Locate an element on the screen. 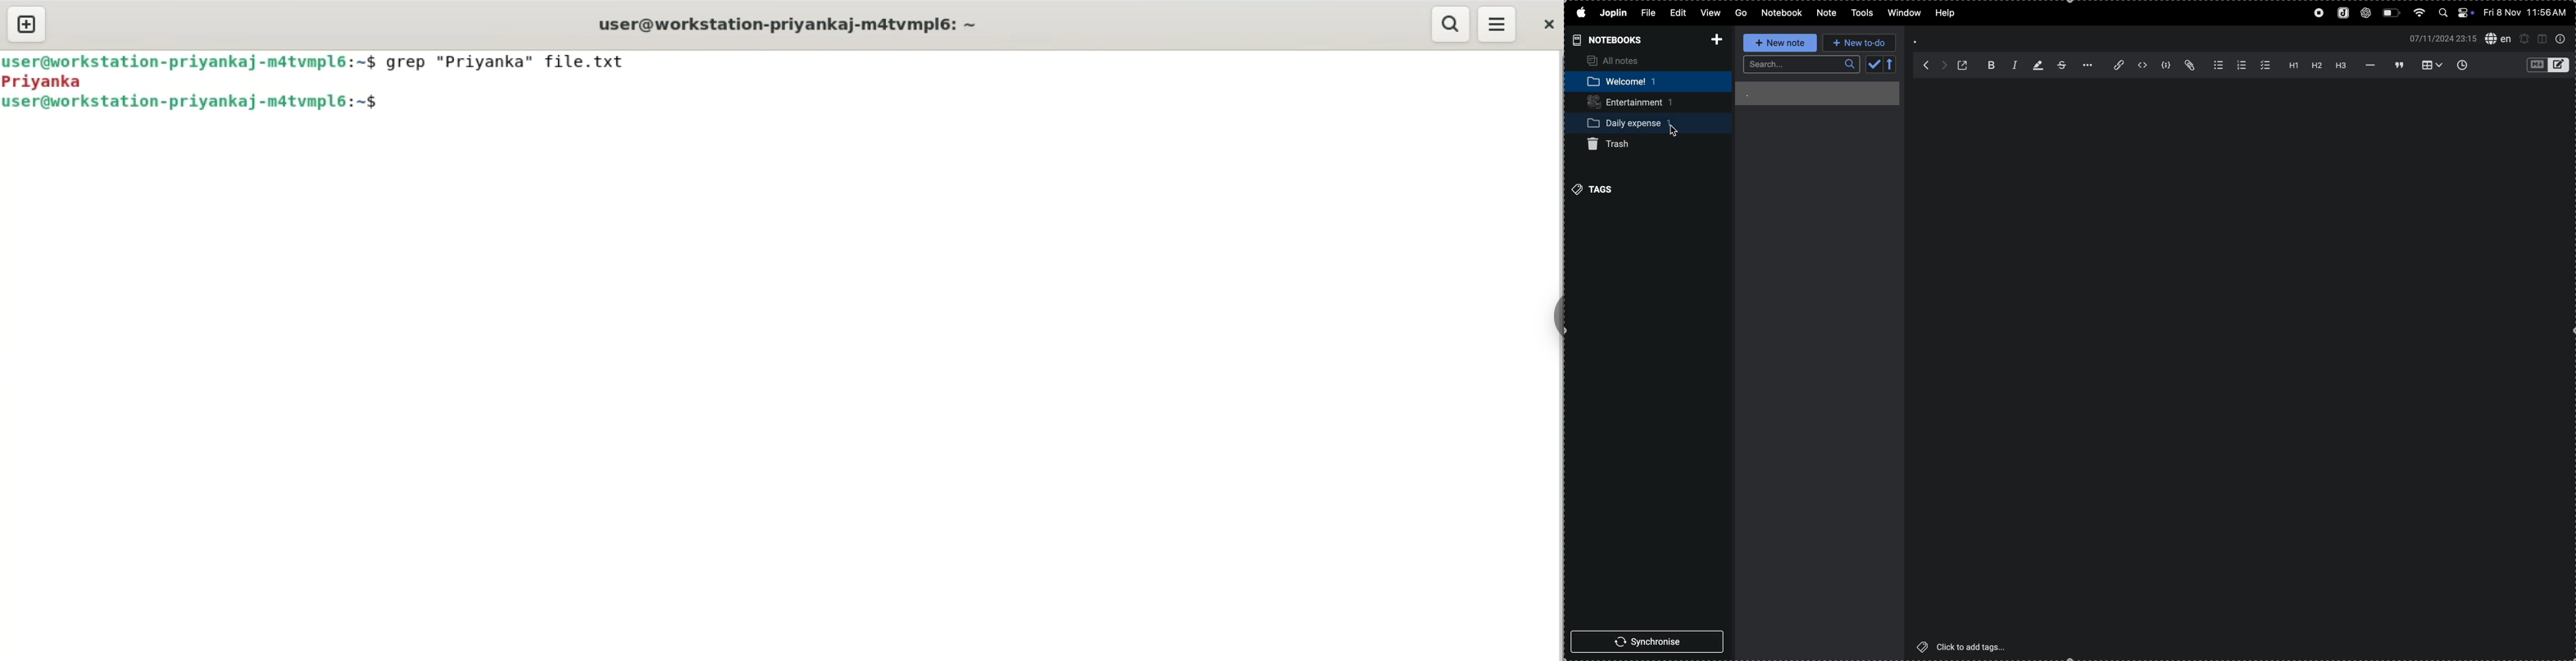 Image resolution: width=2576 pixels, height=672 pixels. forward is located at coordinates (1943, 66).